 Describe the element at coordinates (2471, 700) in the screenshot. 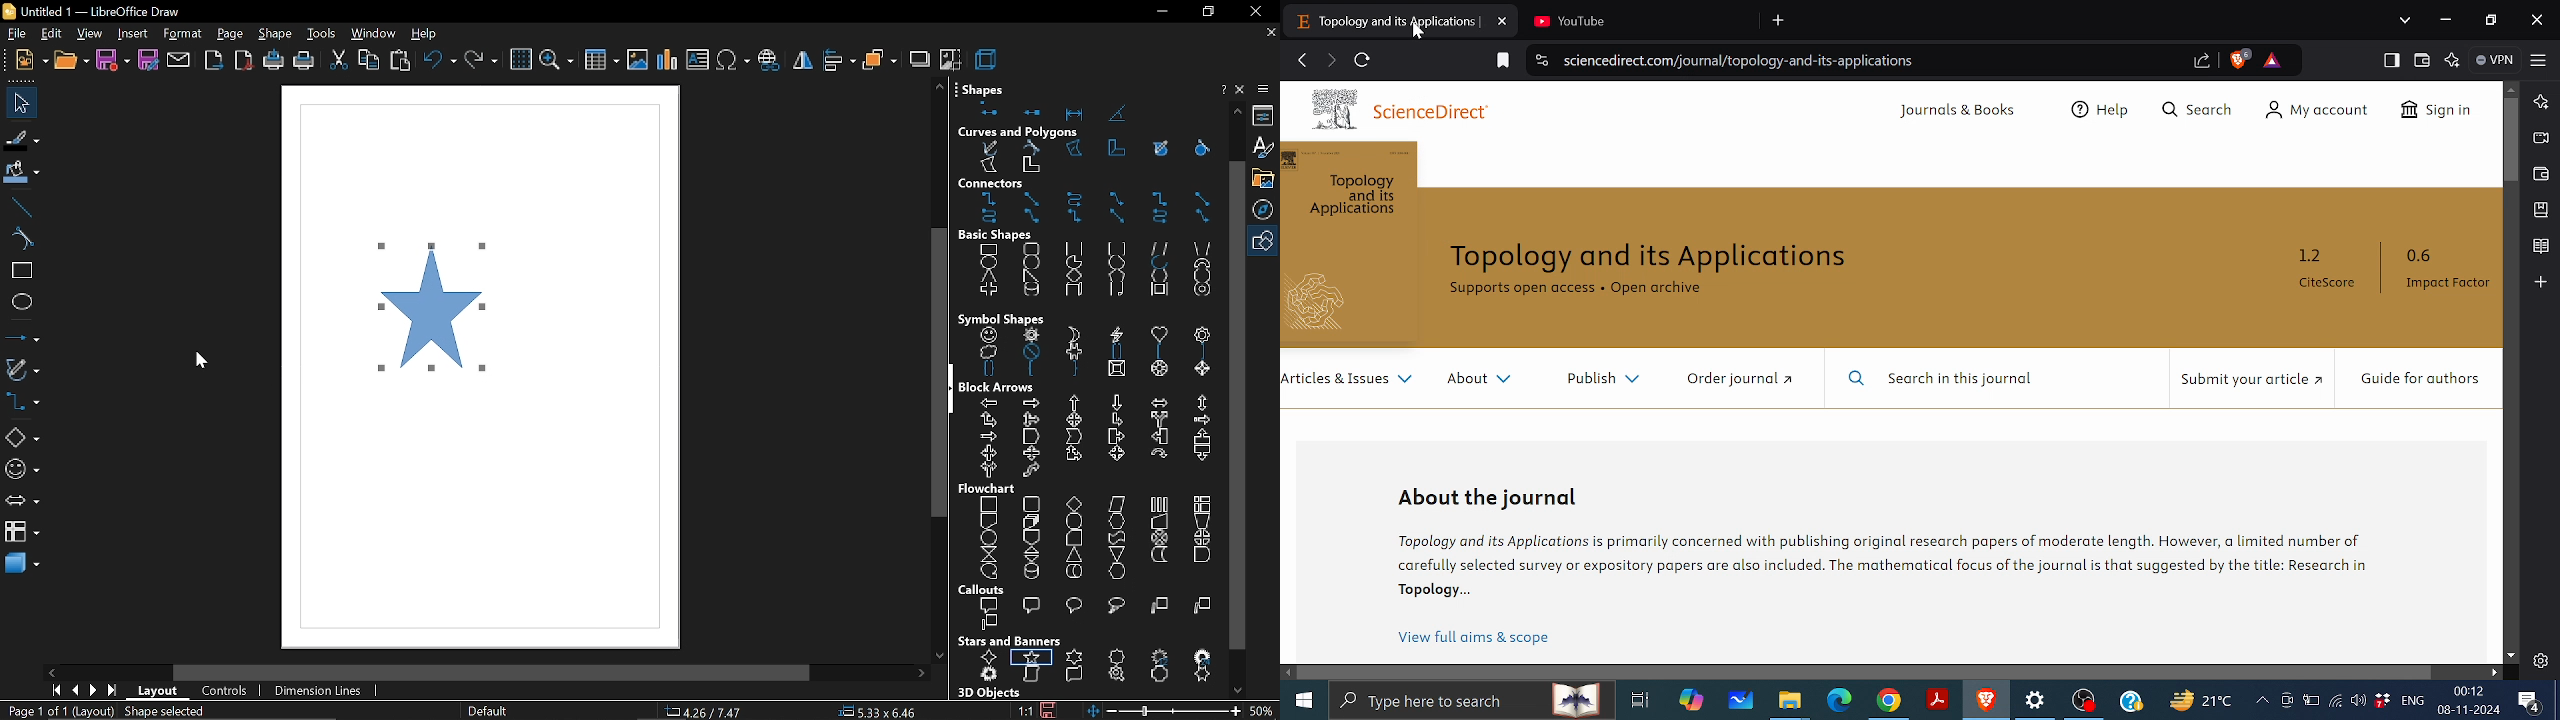

I see `Time and date` at that location.